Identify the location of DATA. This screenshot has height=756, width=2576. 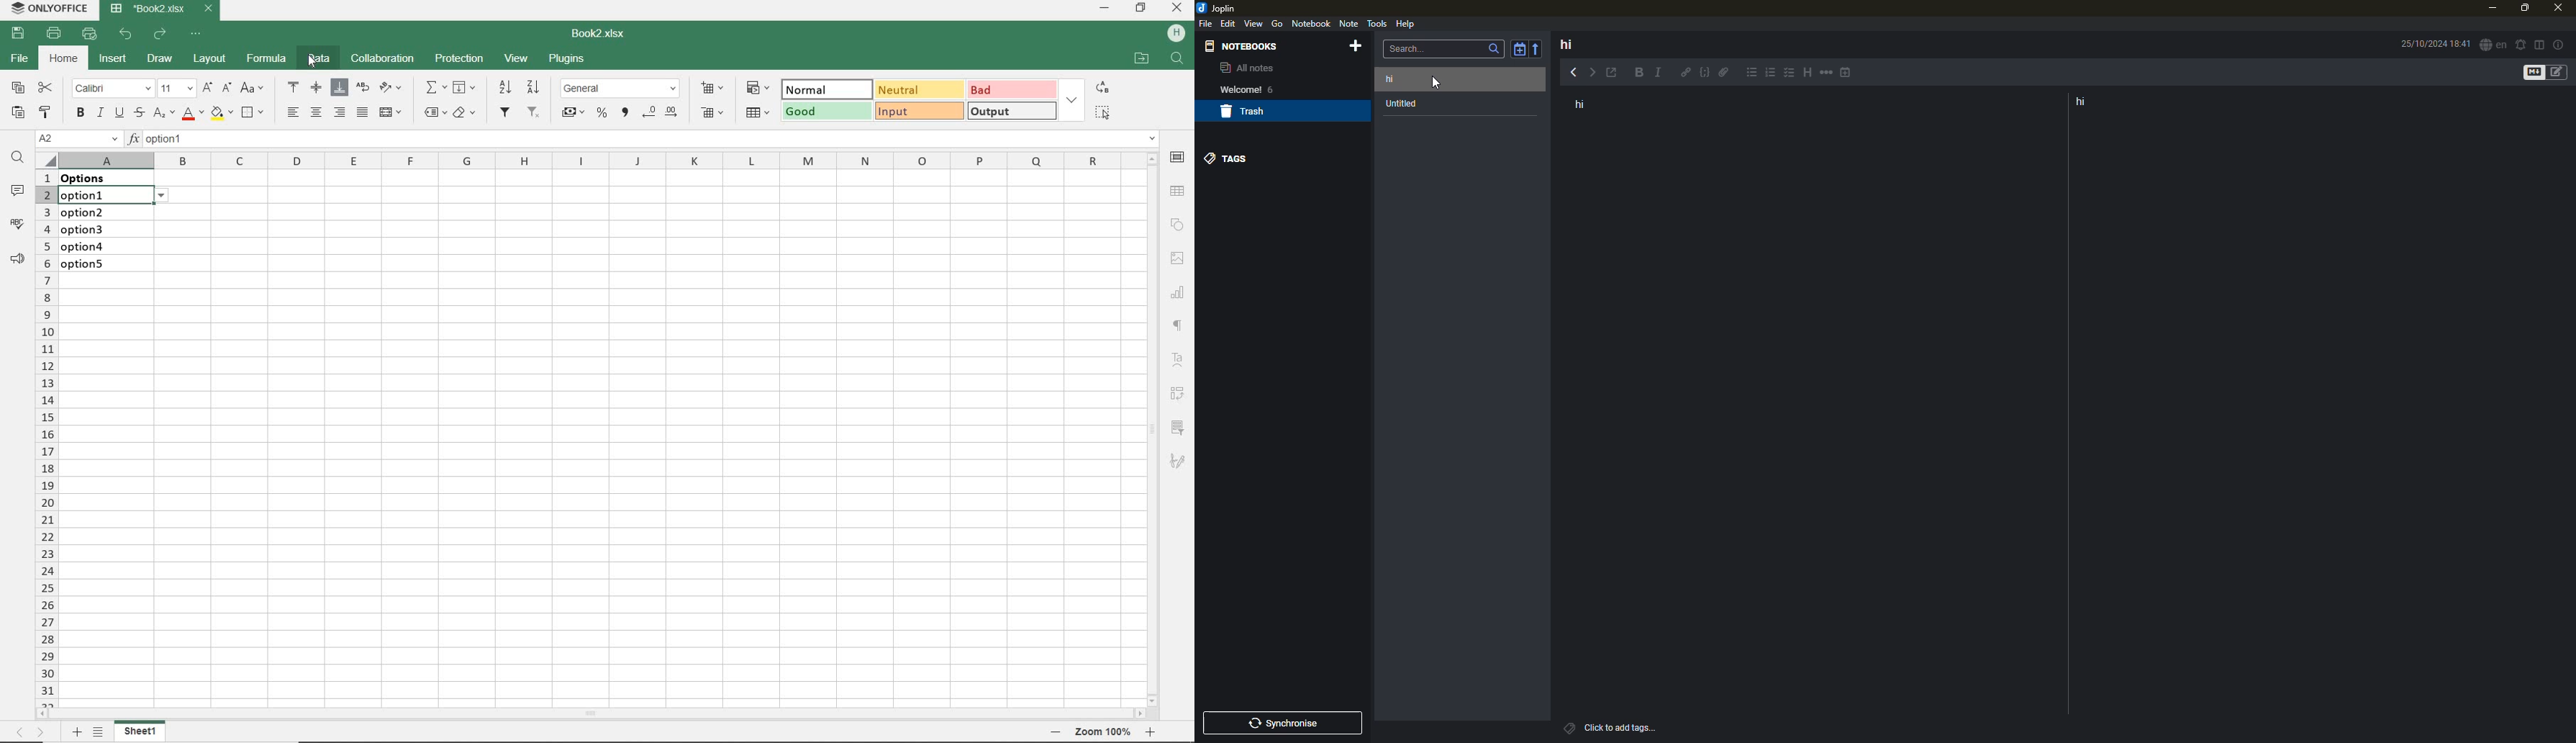
(320, 60).